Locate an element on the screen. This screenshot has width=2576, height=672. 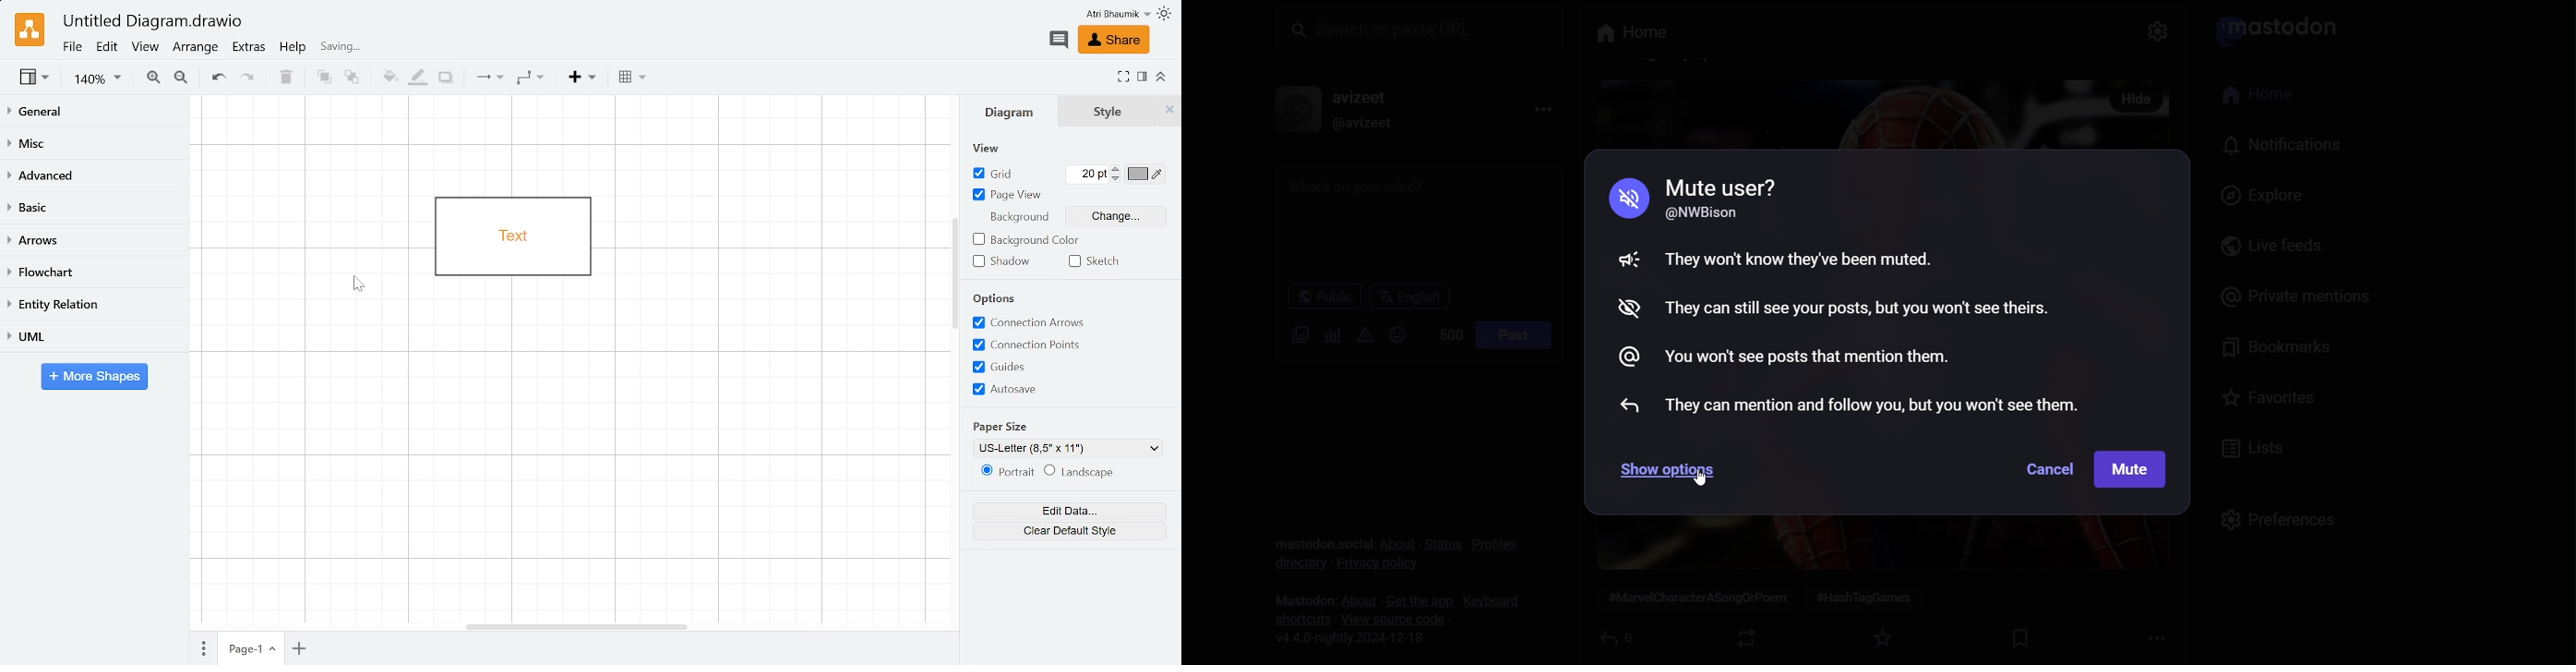
Autosave is located at coordinates (1035, 391).